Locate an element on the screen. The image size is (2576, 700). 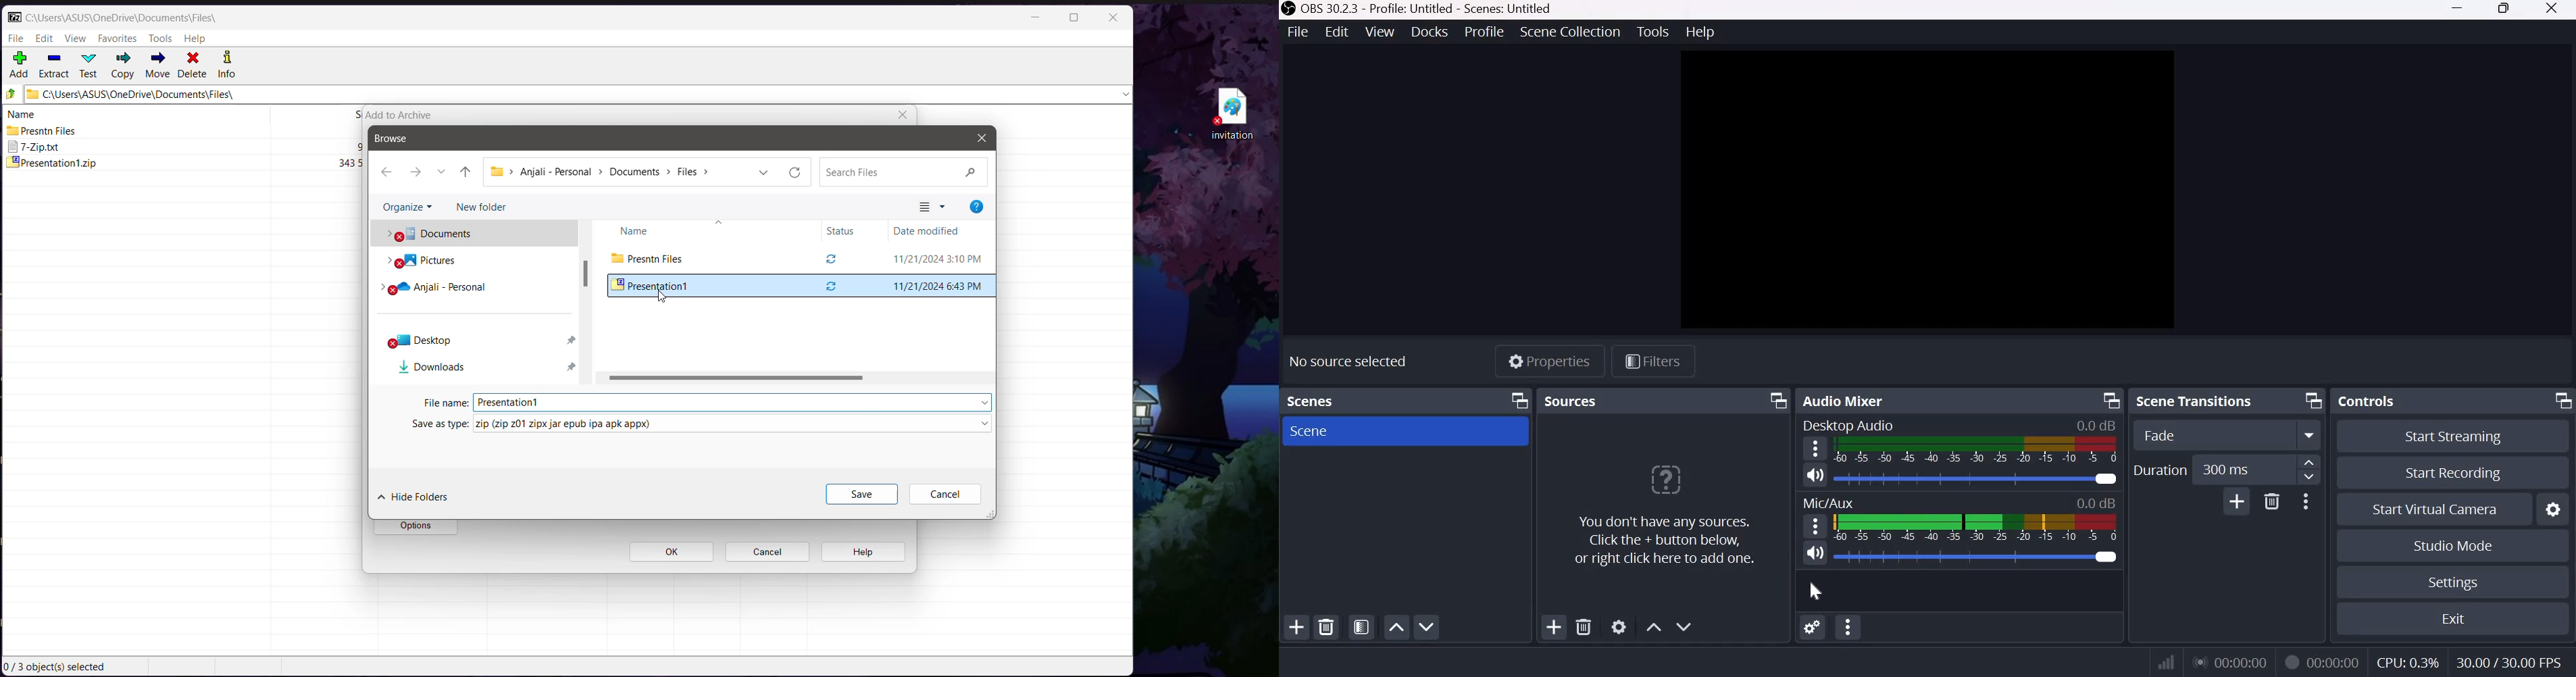
0.00 dB is located at coordinates (2092, 424).